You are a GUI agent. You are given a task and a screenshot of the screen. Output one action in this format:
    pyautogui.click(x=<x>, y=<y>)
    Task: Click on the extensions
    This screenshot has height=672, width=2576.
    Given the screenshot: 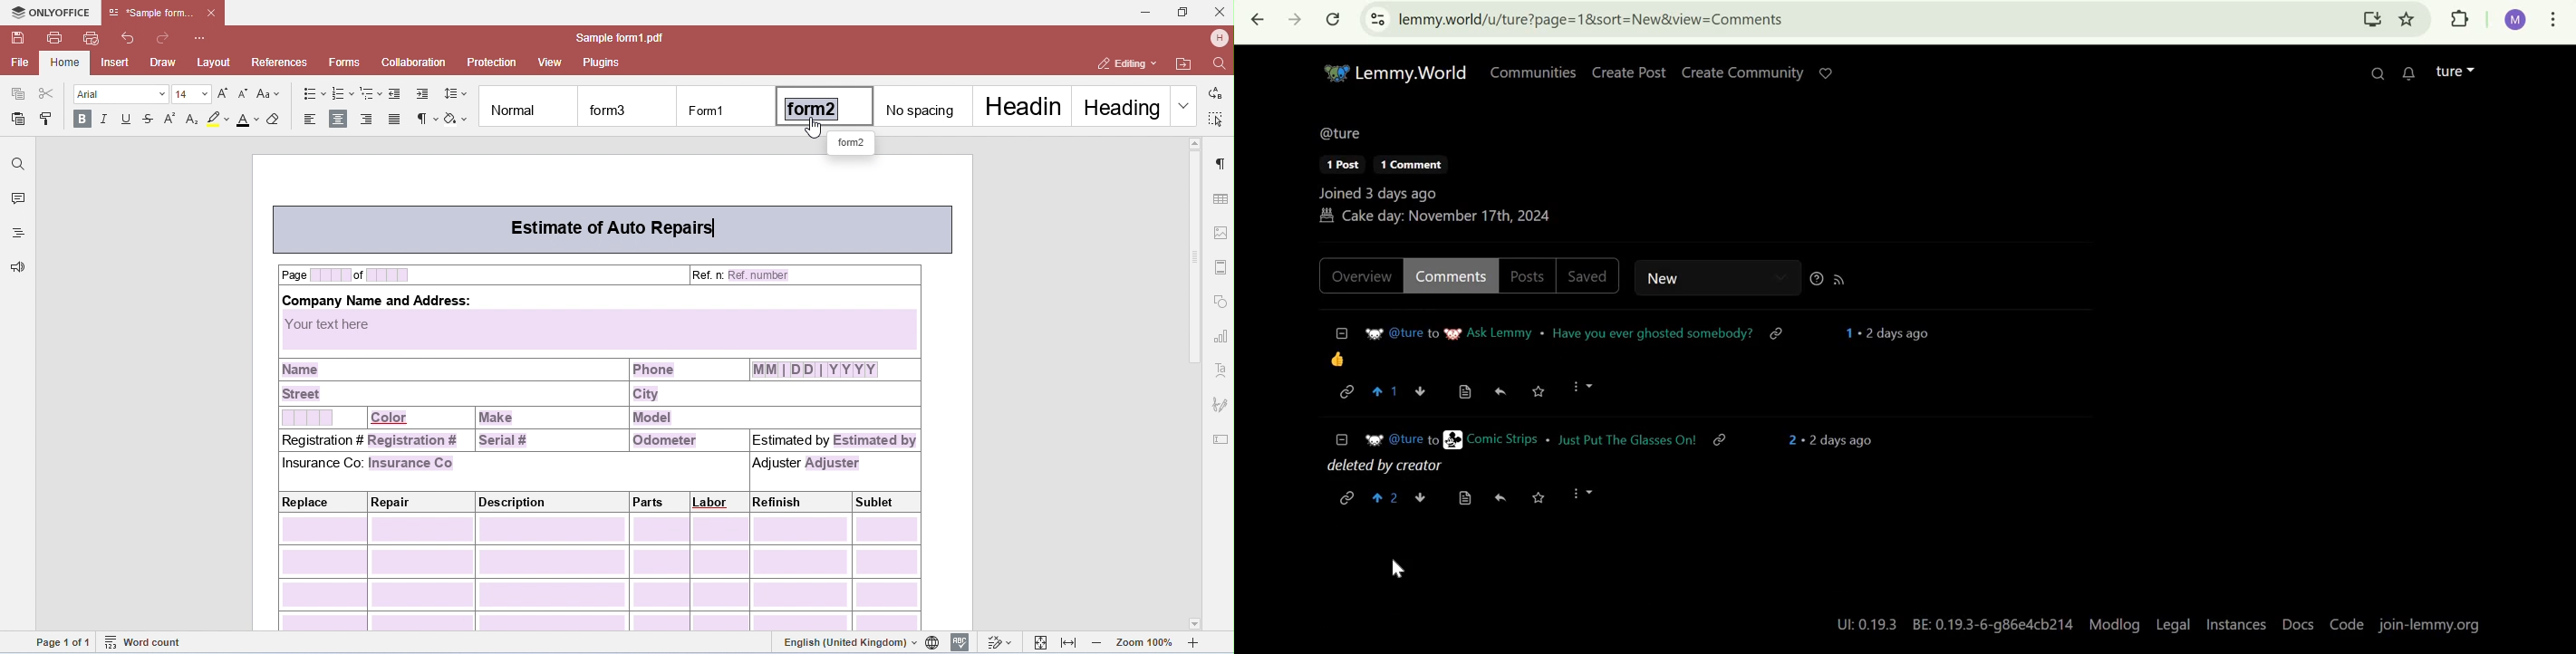 What is the action you would take?
    pyautogui.click(x=2461, y=20)
    